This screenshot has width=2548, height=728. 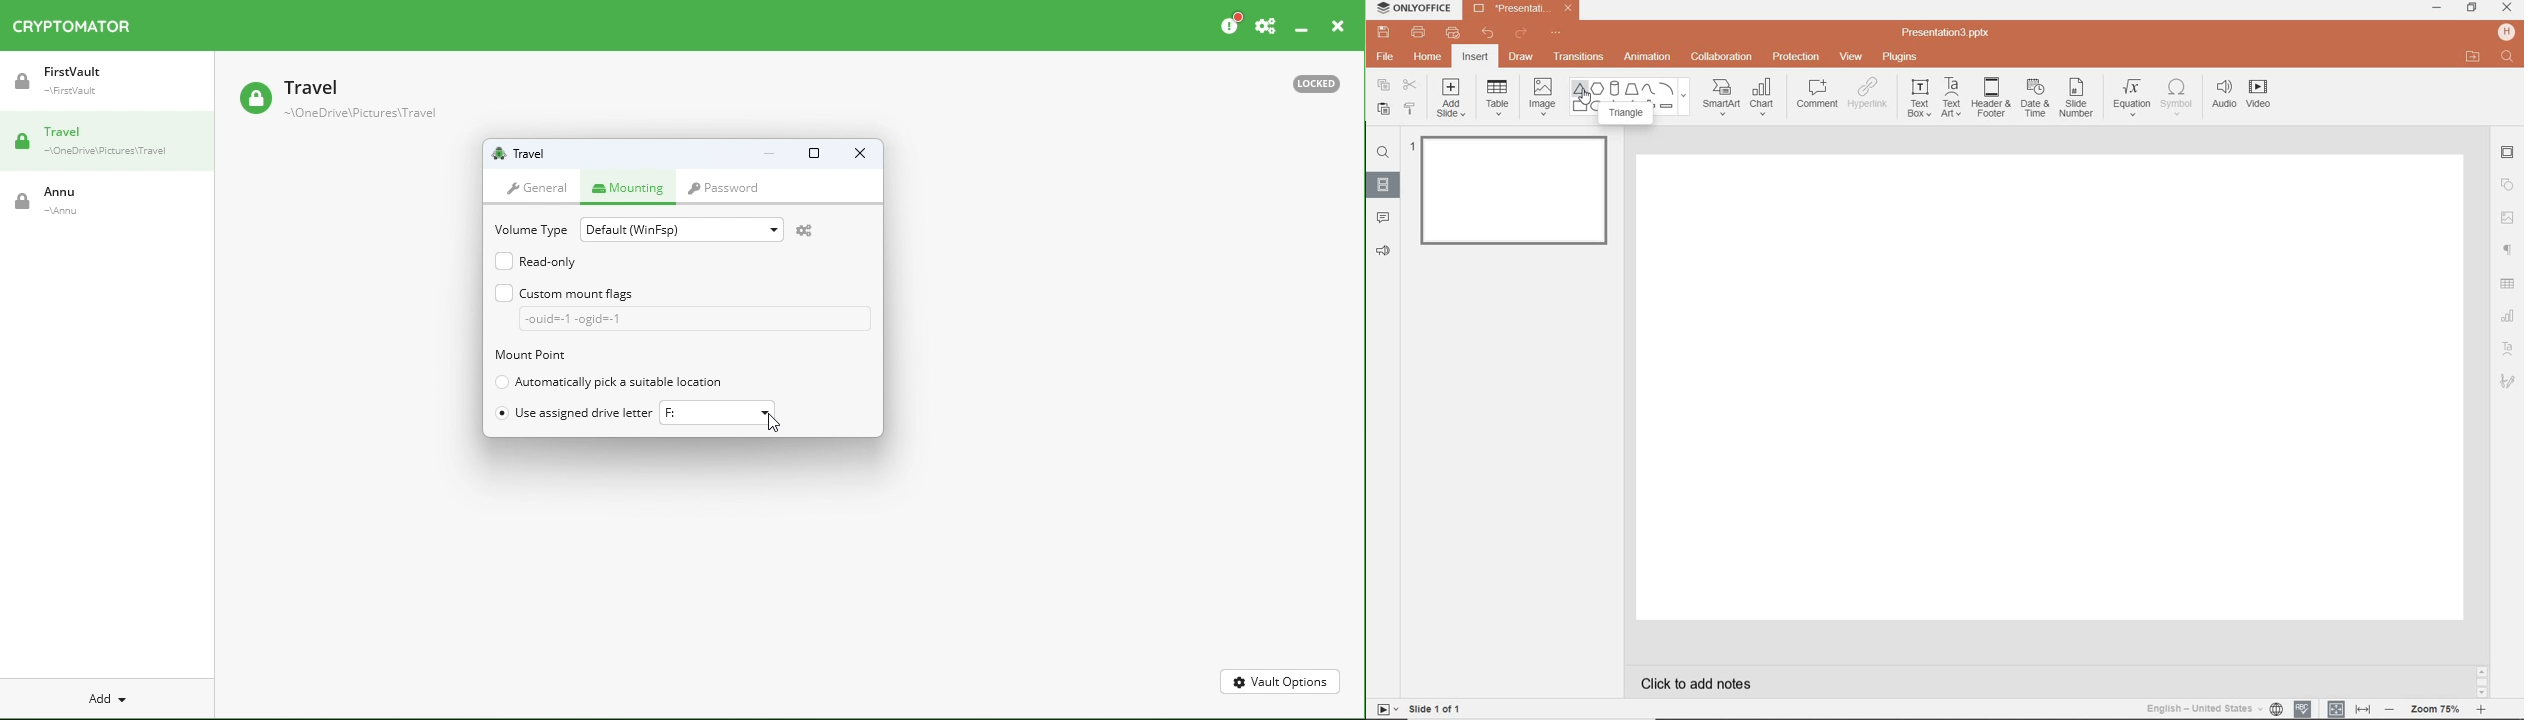 I want to click on COLLABORATION, so click(x=1726, y=58).